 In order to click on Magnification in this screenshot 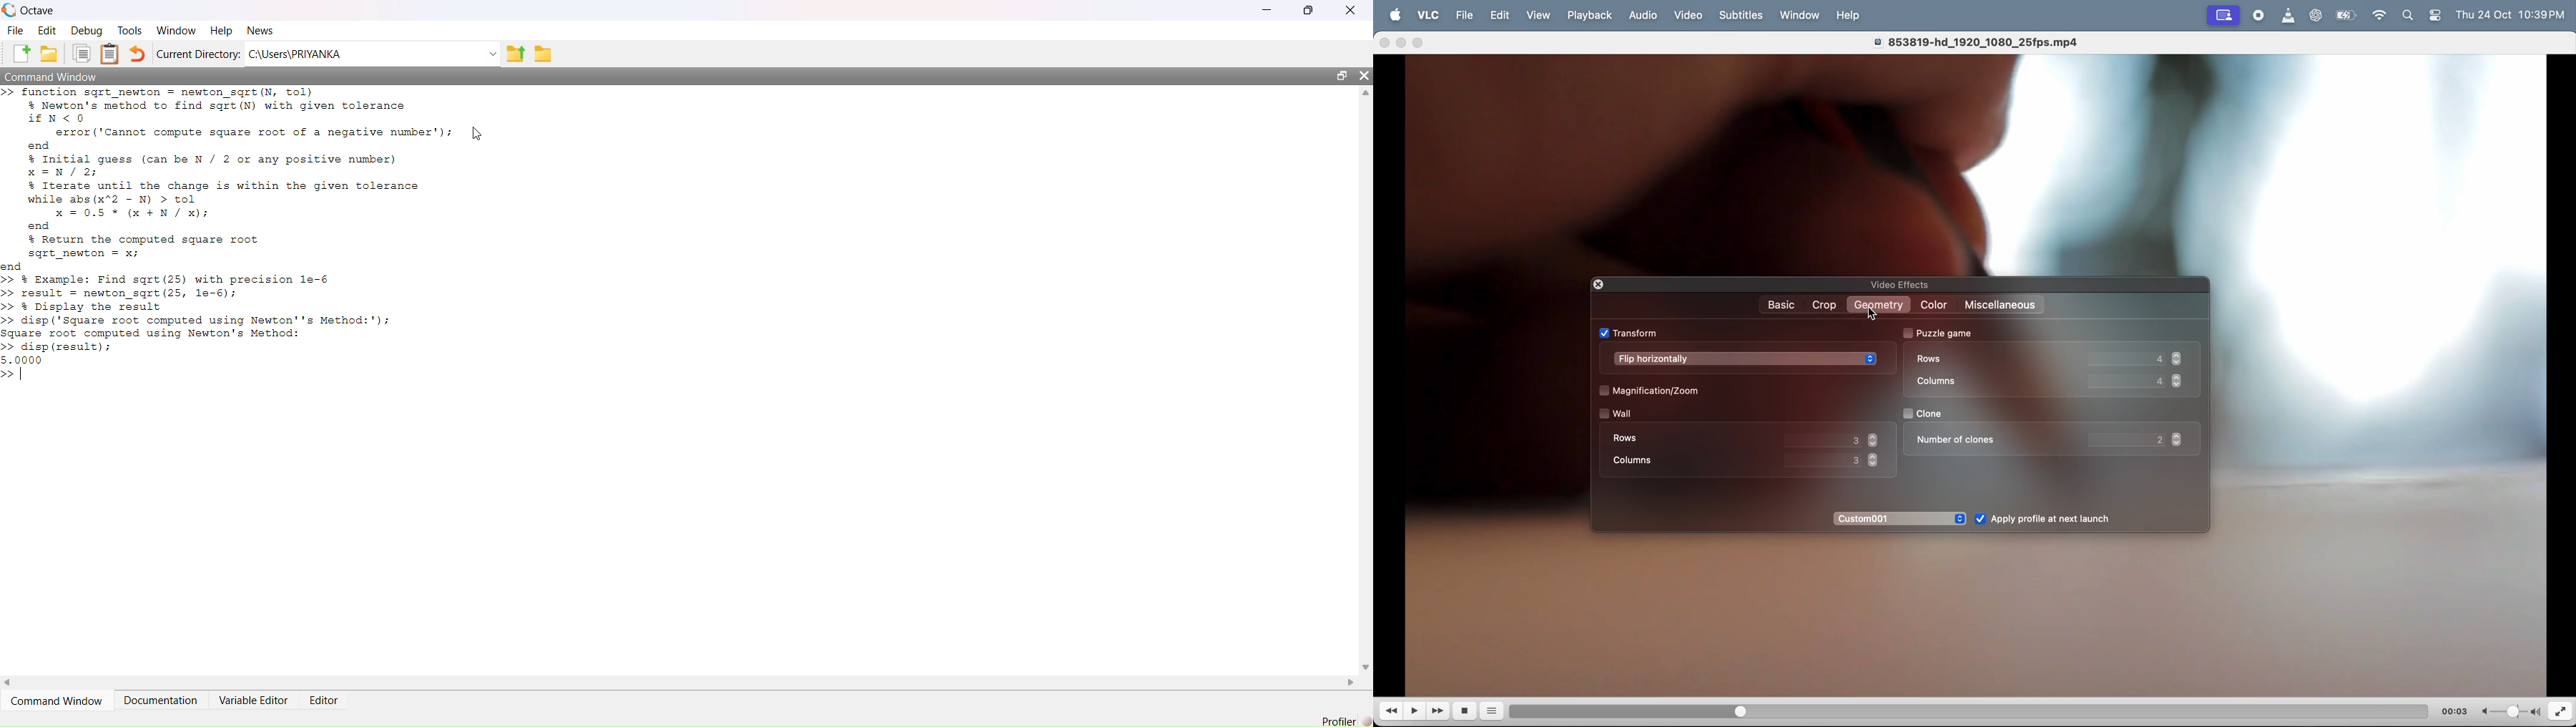, I will do `click(1658, 391)`.